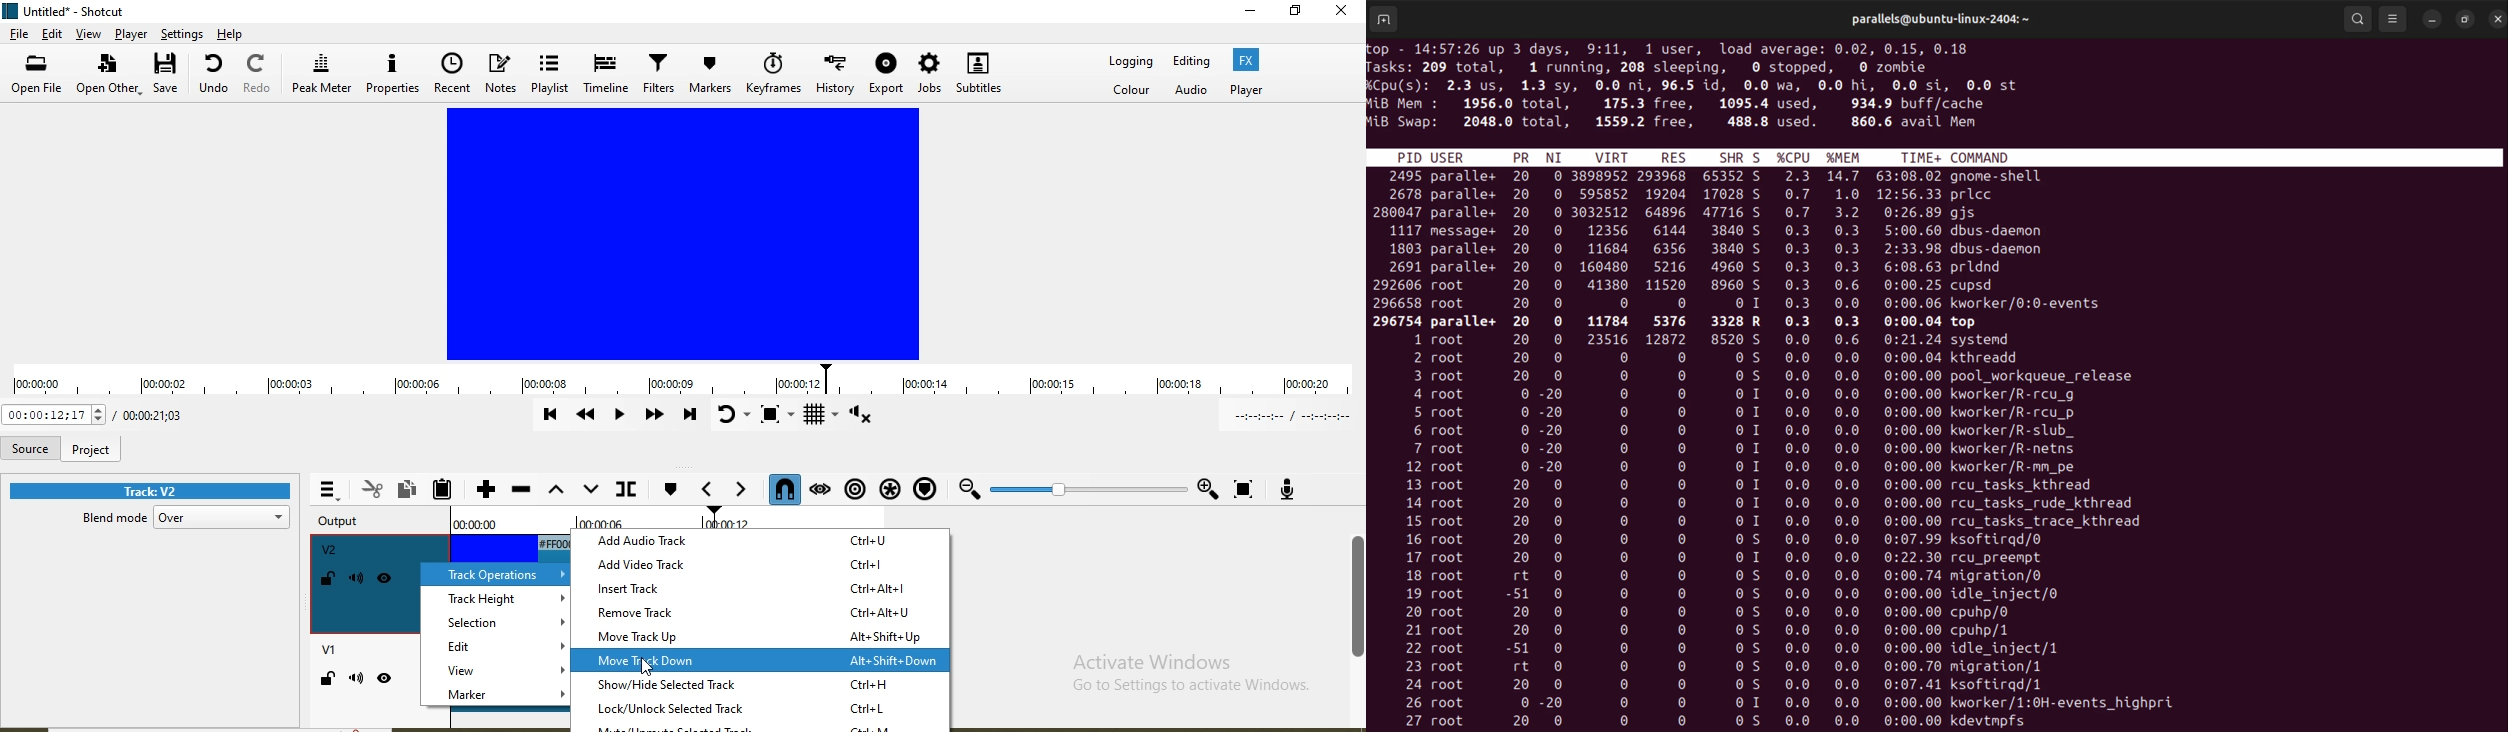 This screenshot has width=2520, height=756. What do you see at coordinates (407, 490) in the screenshot?
I see `Copy` at bounding box center [407, 490].